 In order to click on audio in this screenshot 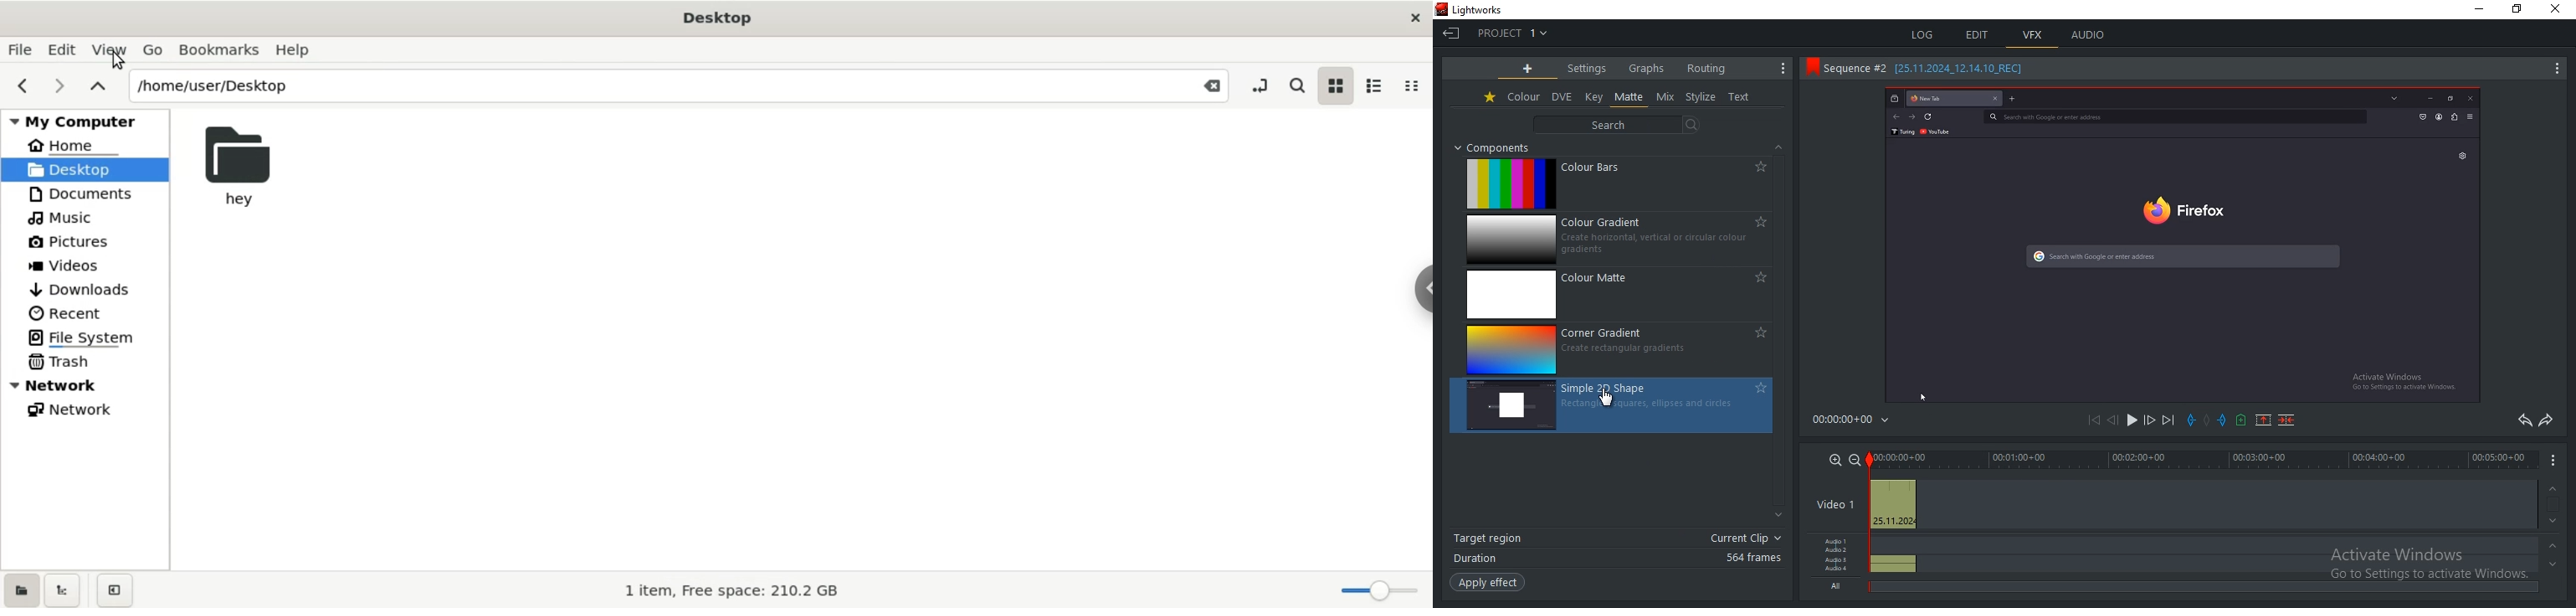, I will do `click(1837, 564)`.